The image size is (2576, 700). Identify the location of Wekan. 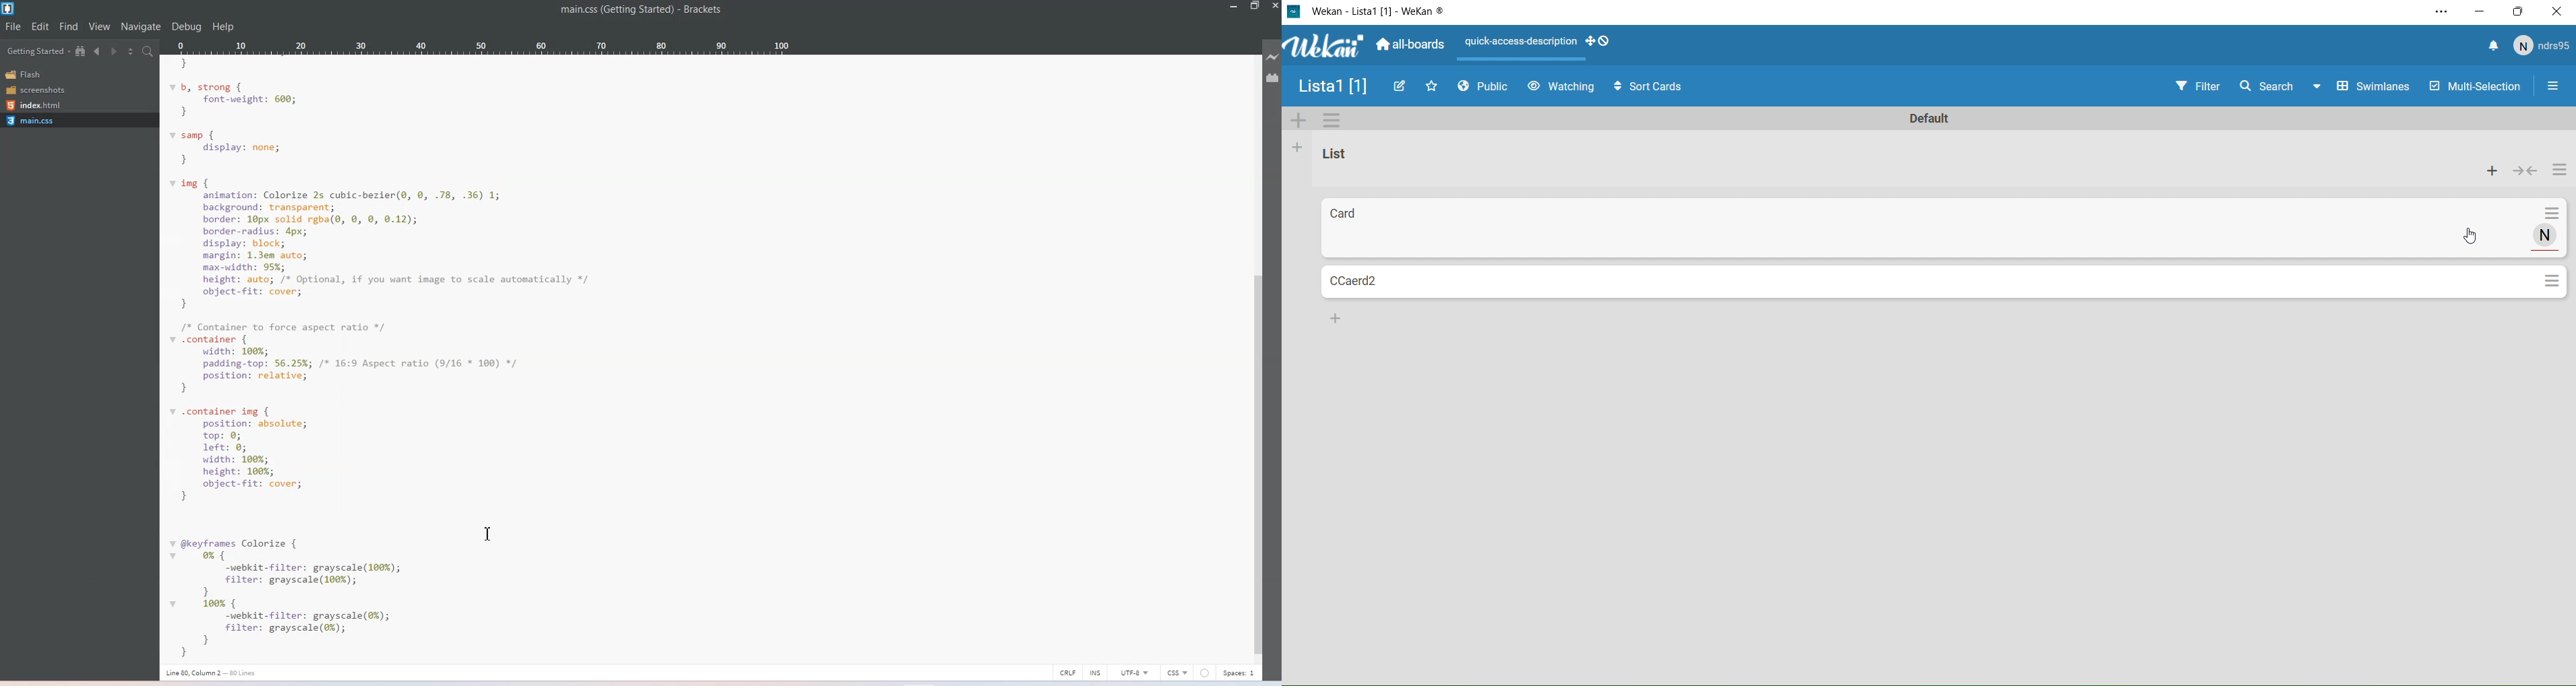
(1378, 12).